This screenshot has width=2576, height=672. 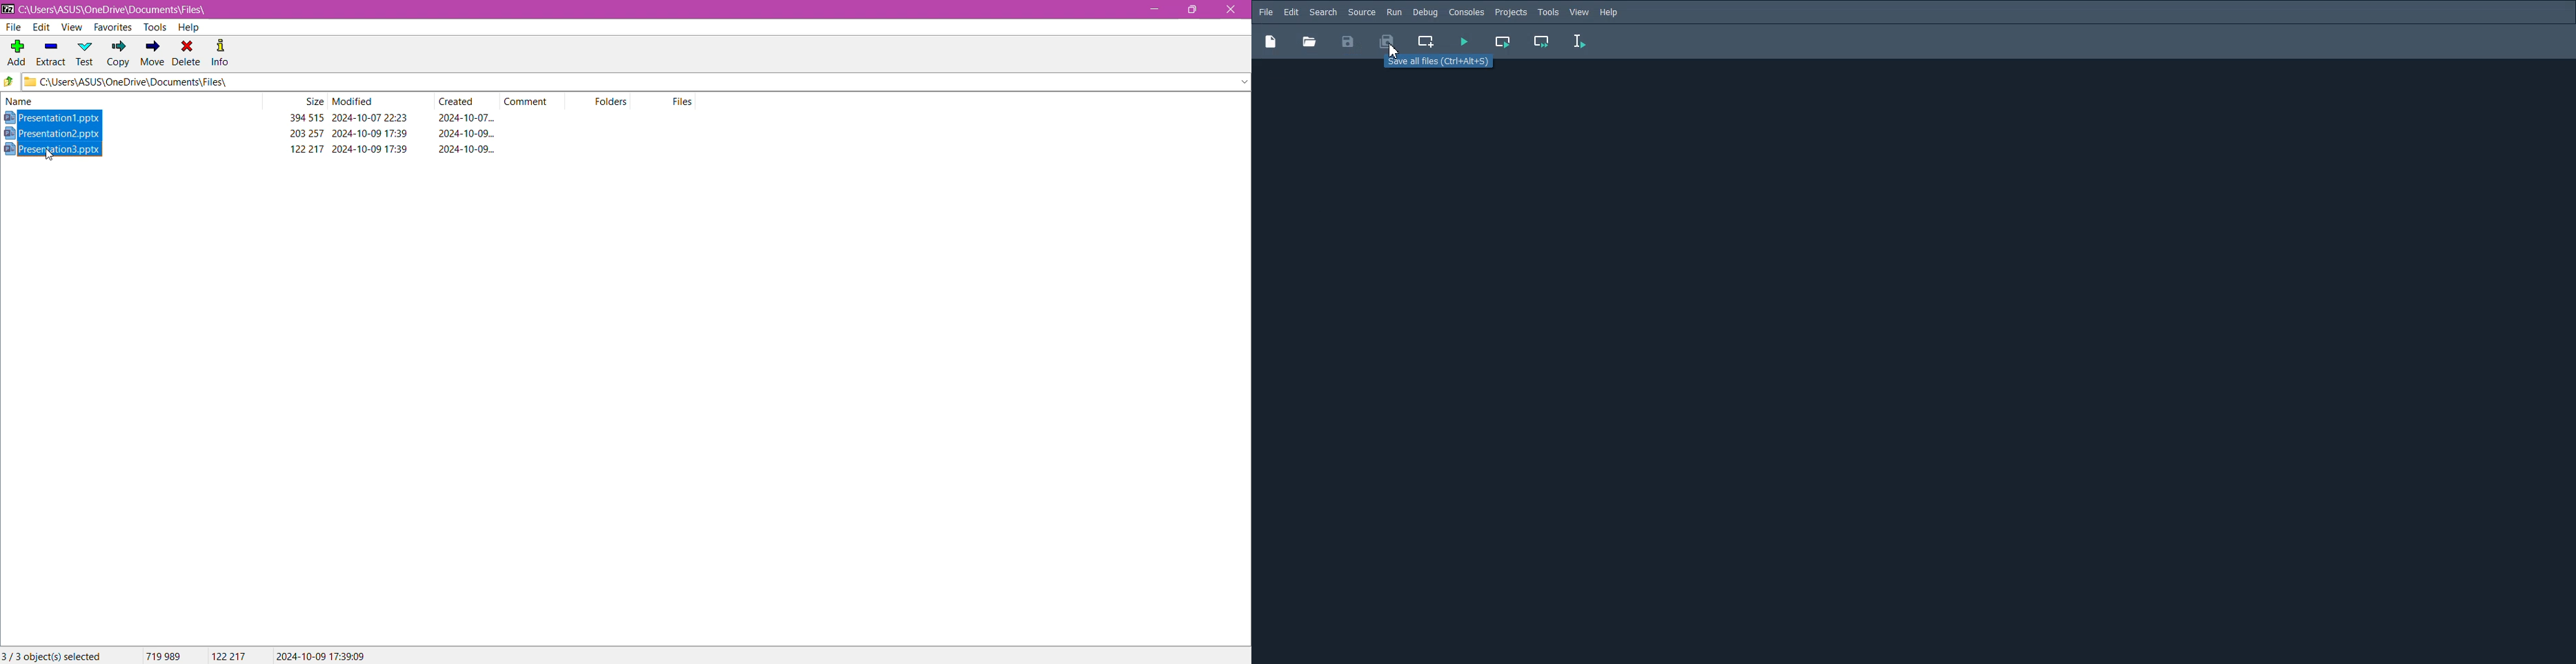 I want to click on view, so click(x=1580, y=12).